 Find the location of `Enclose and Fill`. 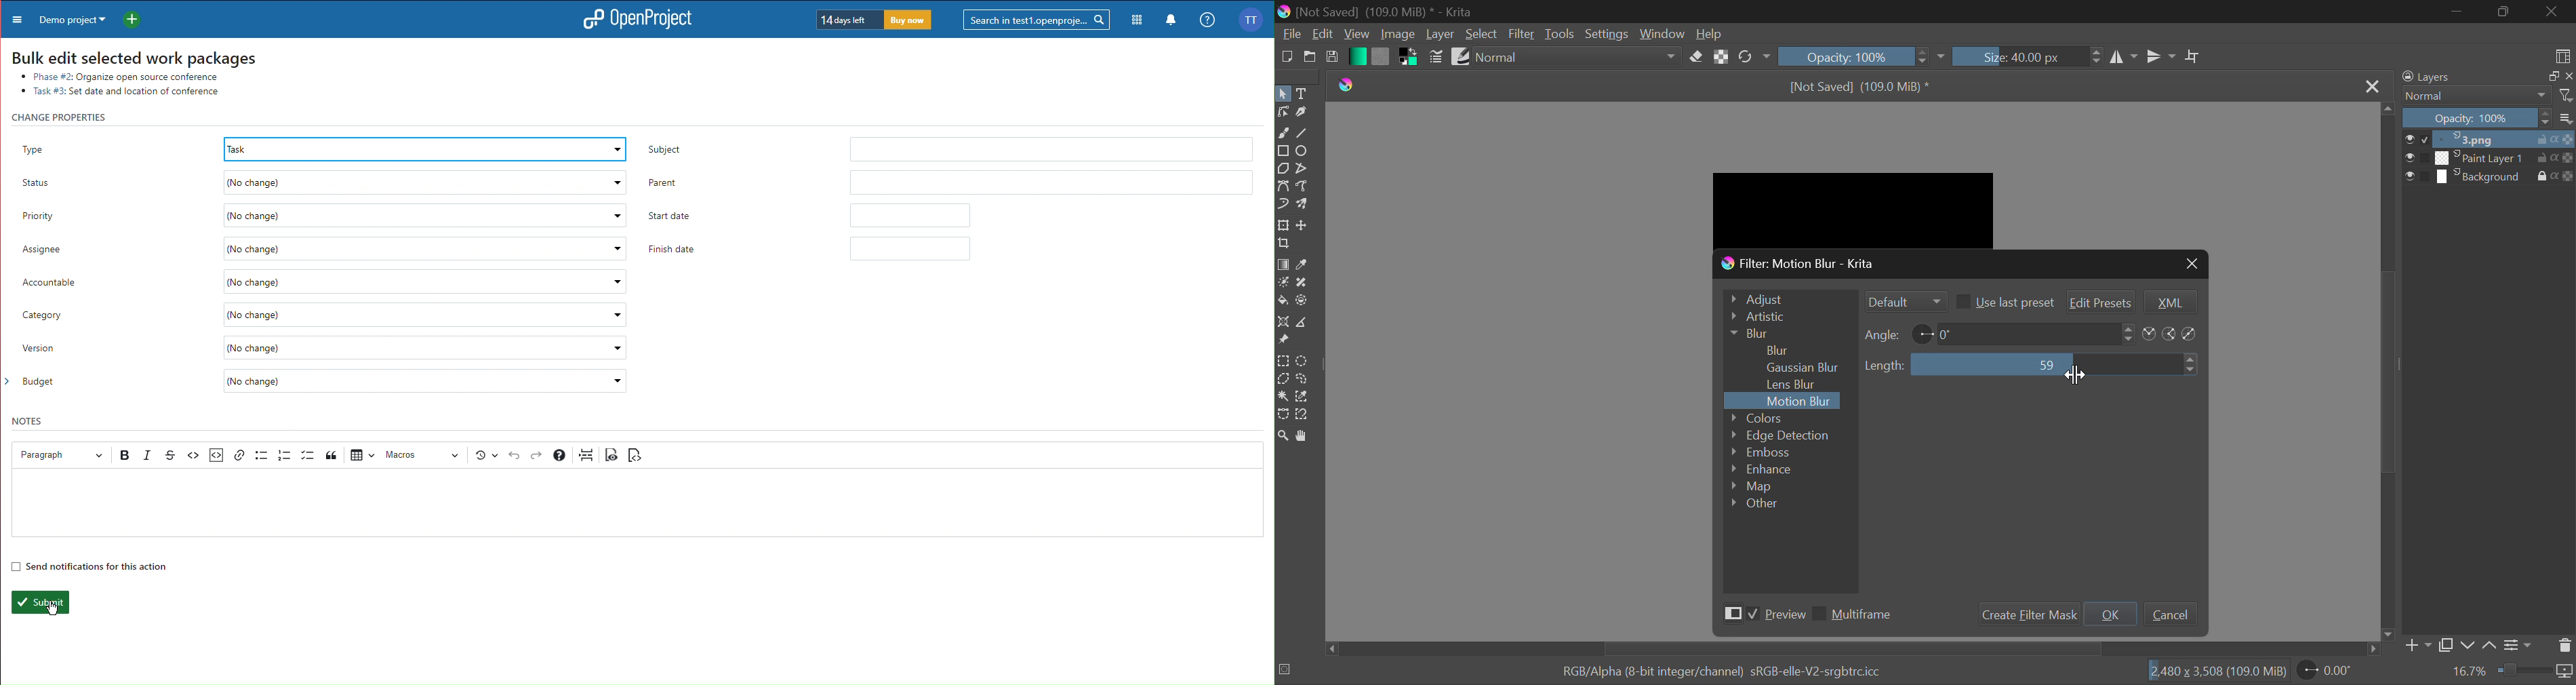

Enclose and Fill is located at coordinates (1303, 302).